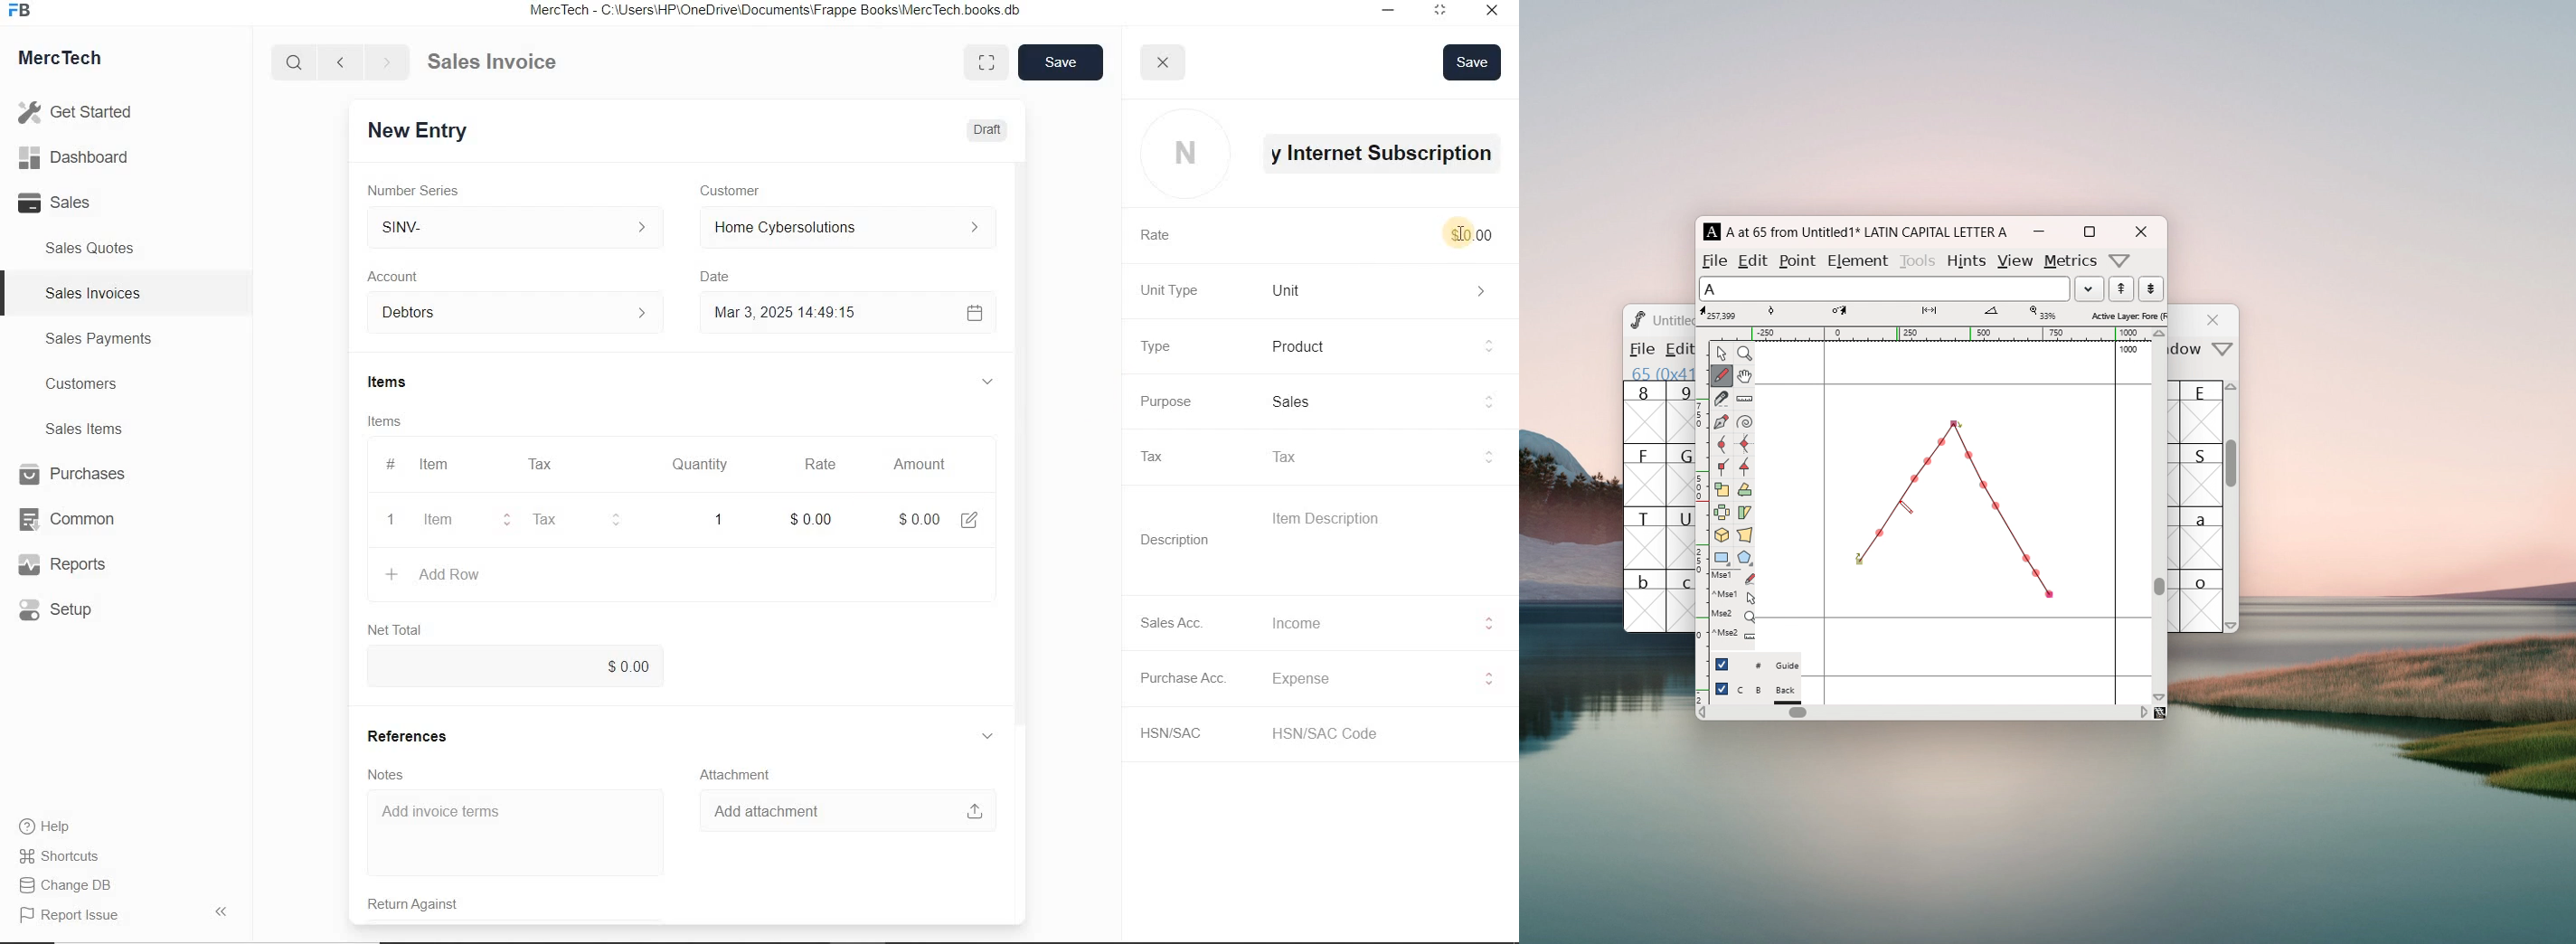  Describe the element at coordinates (1164, 401) in the screenshot. I see `Purpose` at that location.